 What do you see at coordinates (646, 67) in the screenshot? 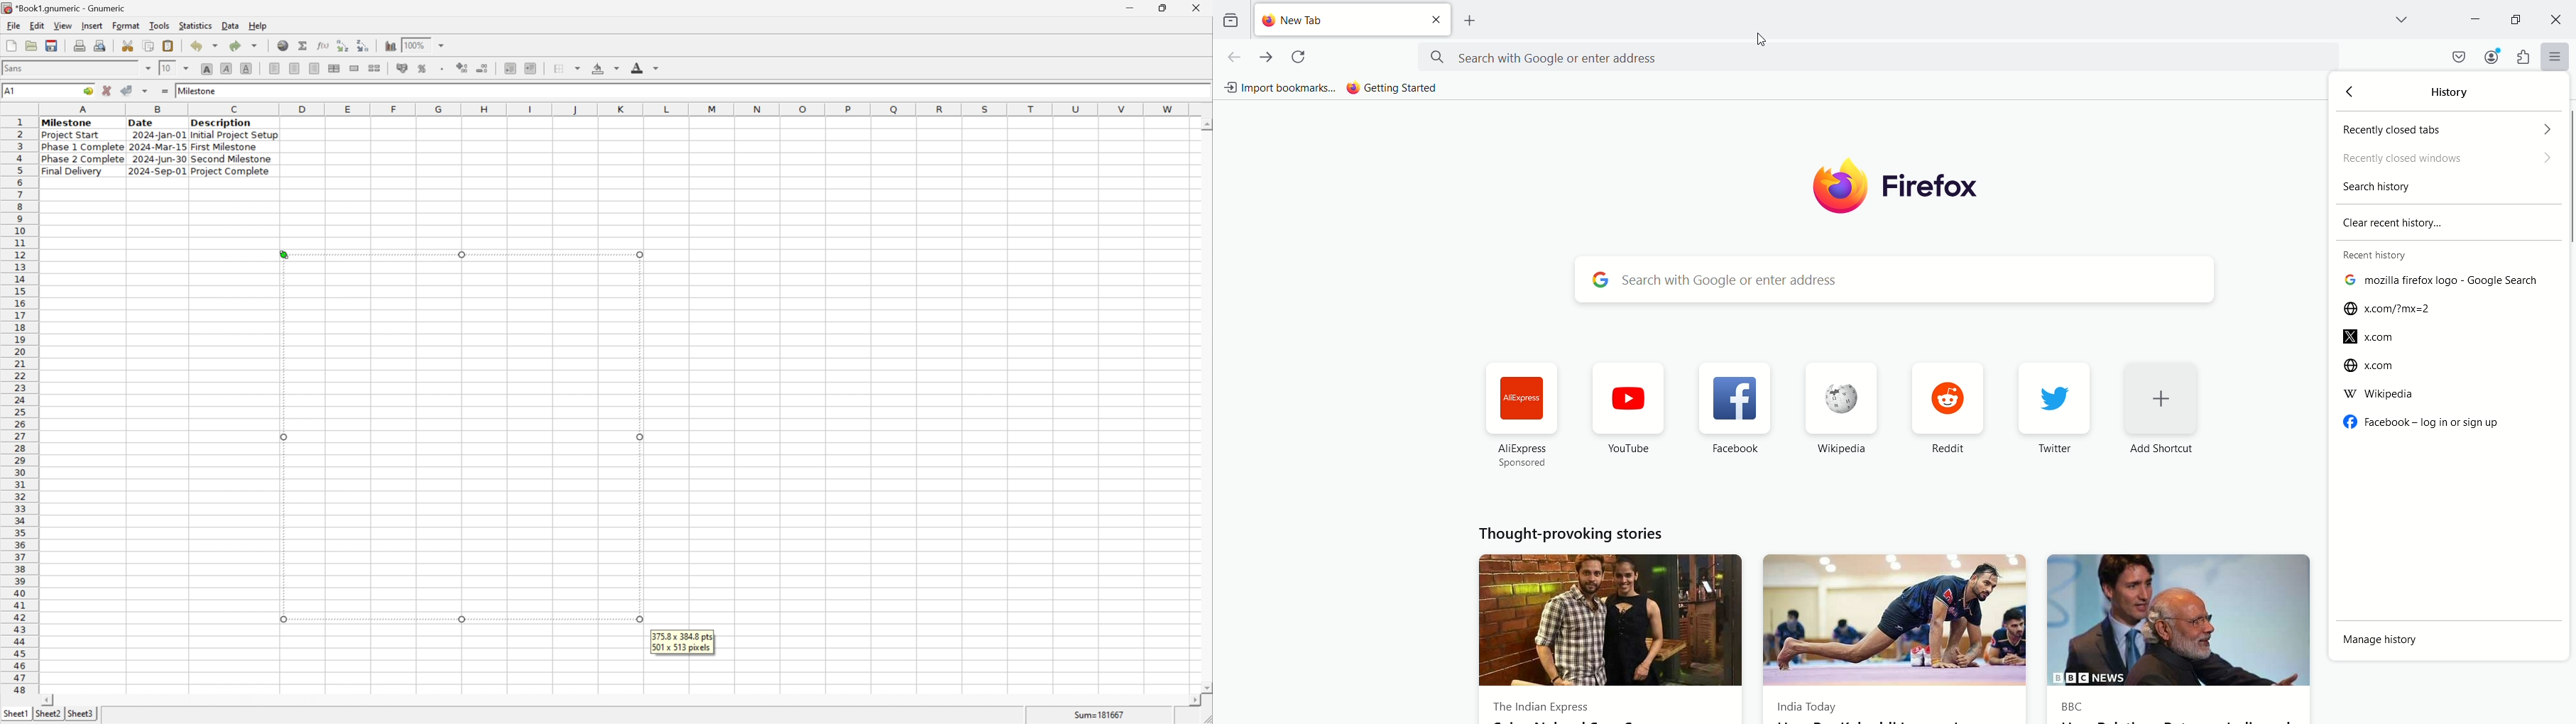
I see `font color` at bounding box center [646, 67].